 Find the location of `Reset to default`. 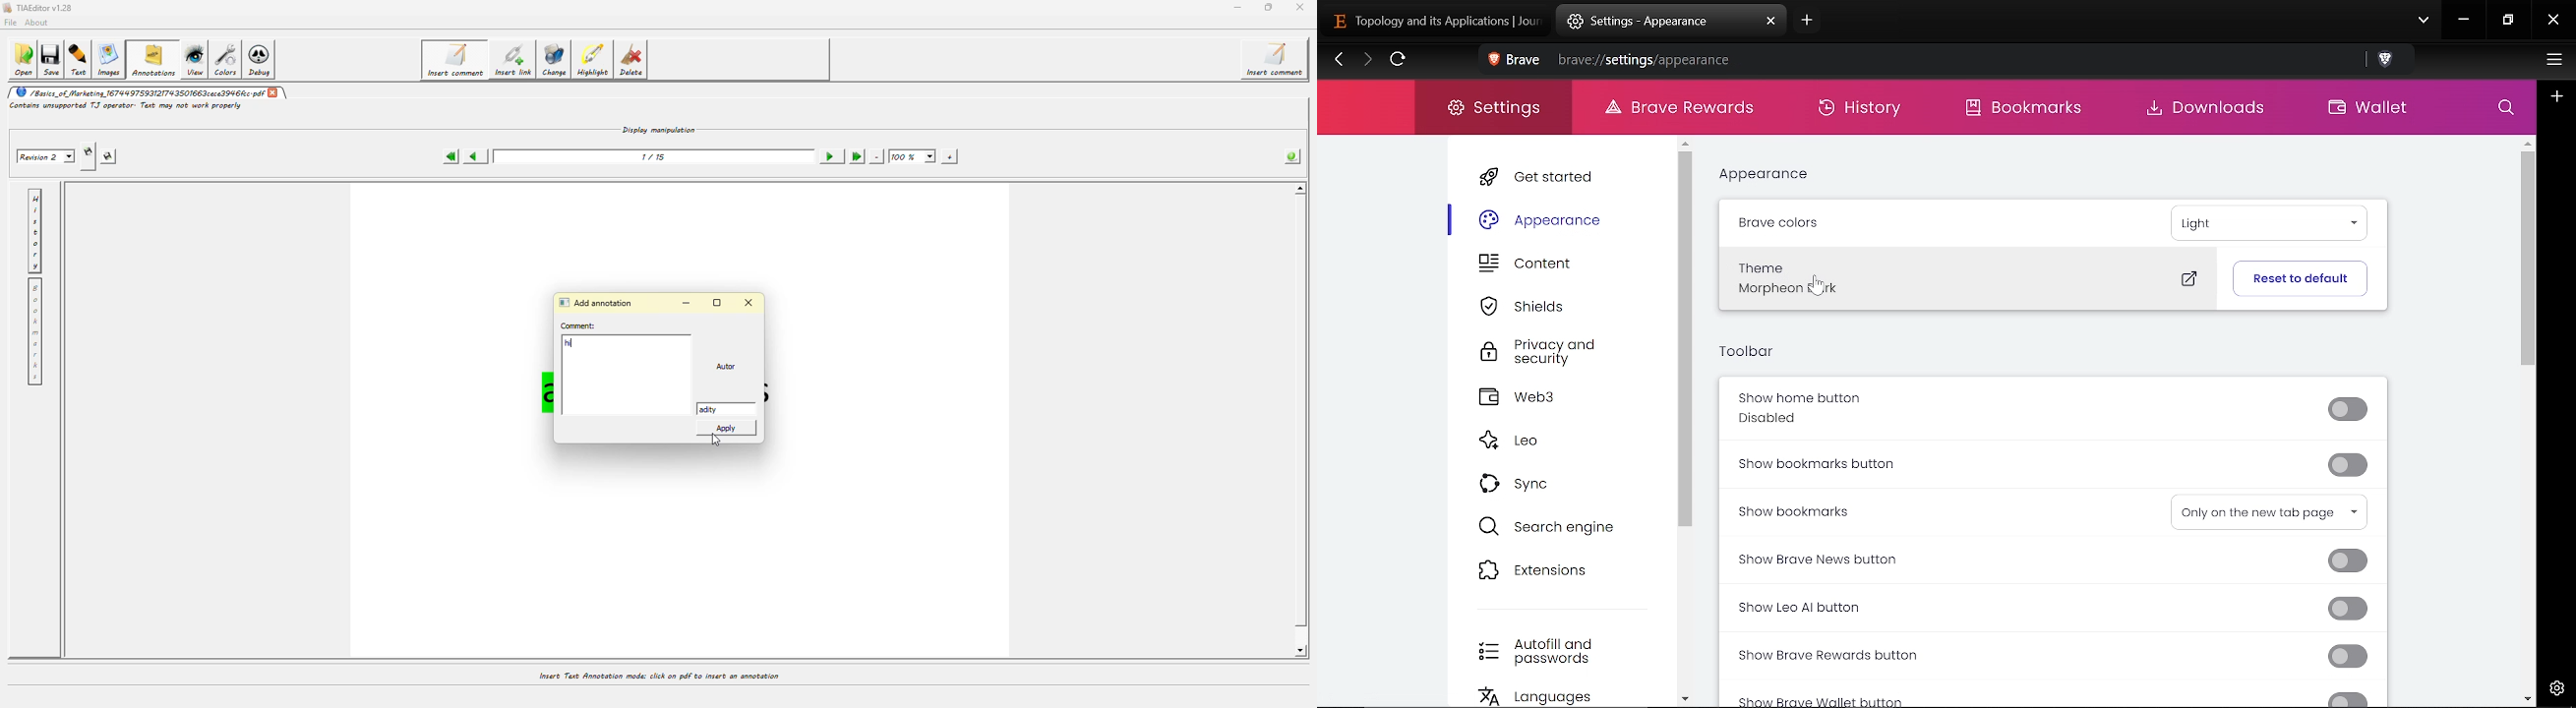

Reset to default is located at coordinates (2300, 277).